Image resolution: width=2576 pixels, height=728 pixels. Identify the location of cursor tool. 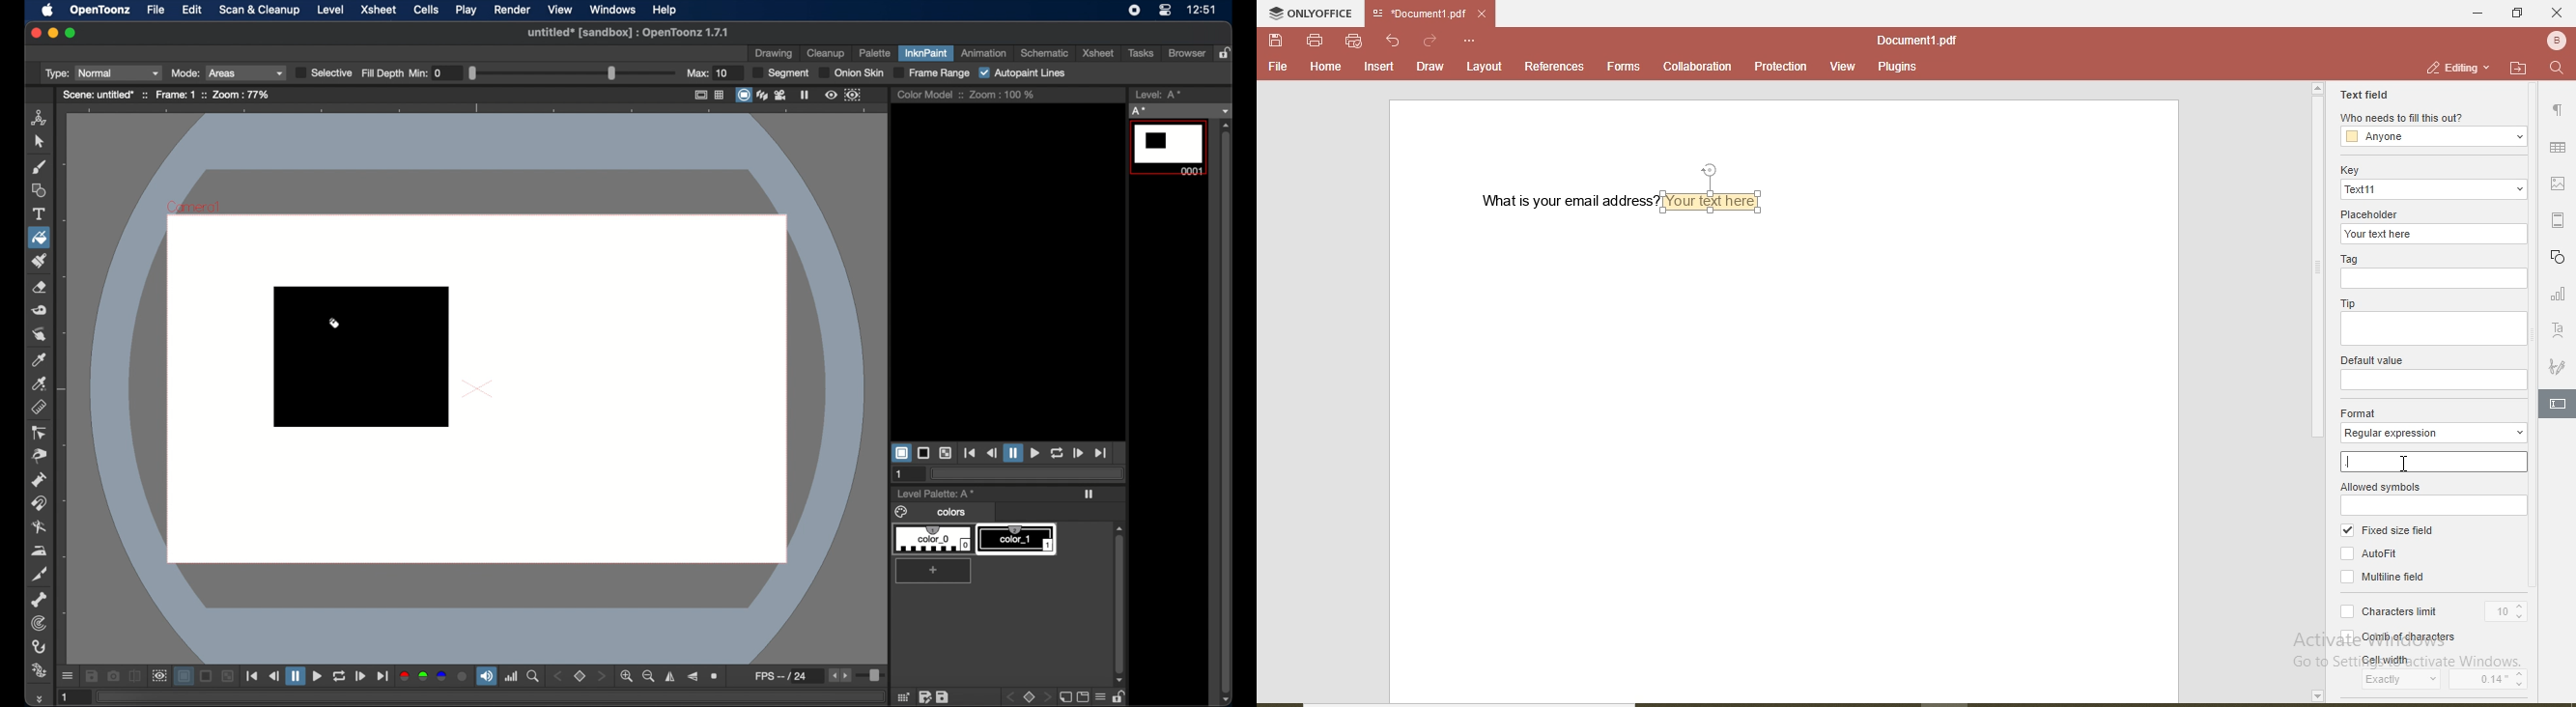
(39, 141).